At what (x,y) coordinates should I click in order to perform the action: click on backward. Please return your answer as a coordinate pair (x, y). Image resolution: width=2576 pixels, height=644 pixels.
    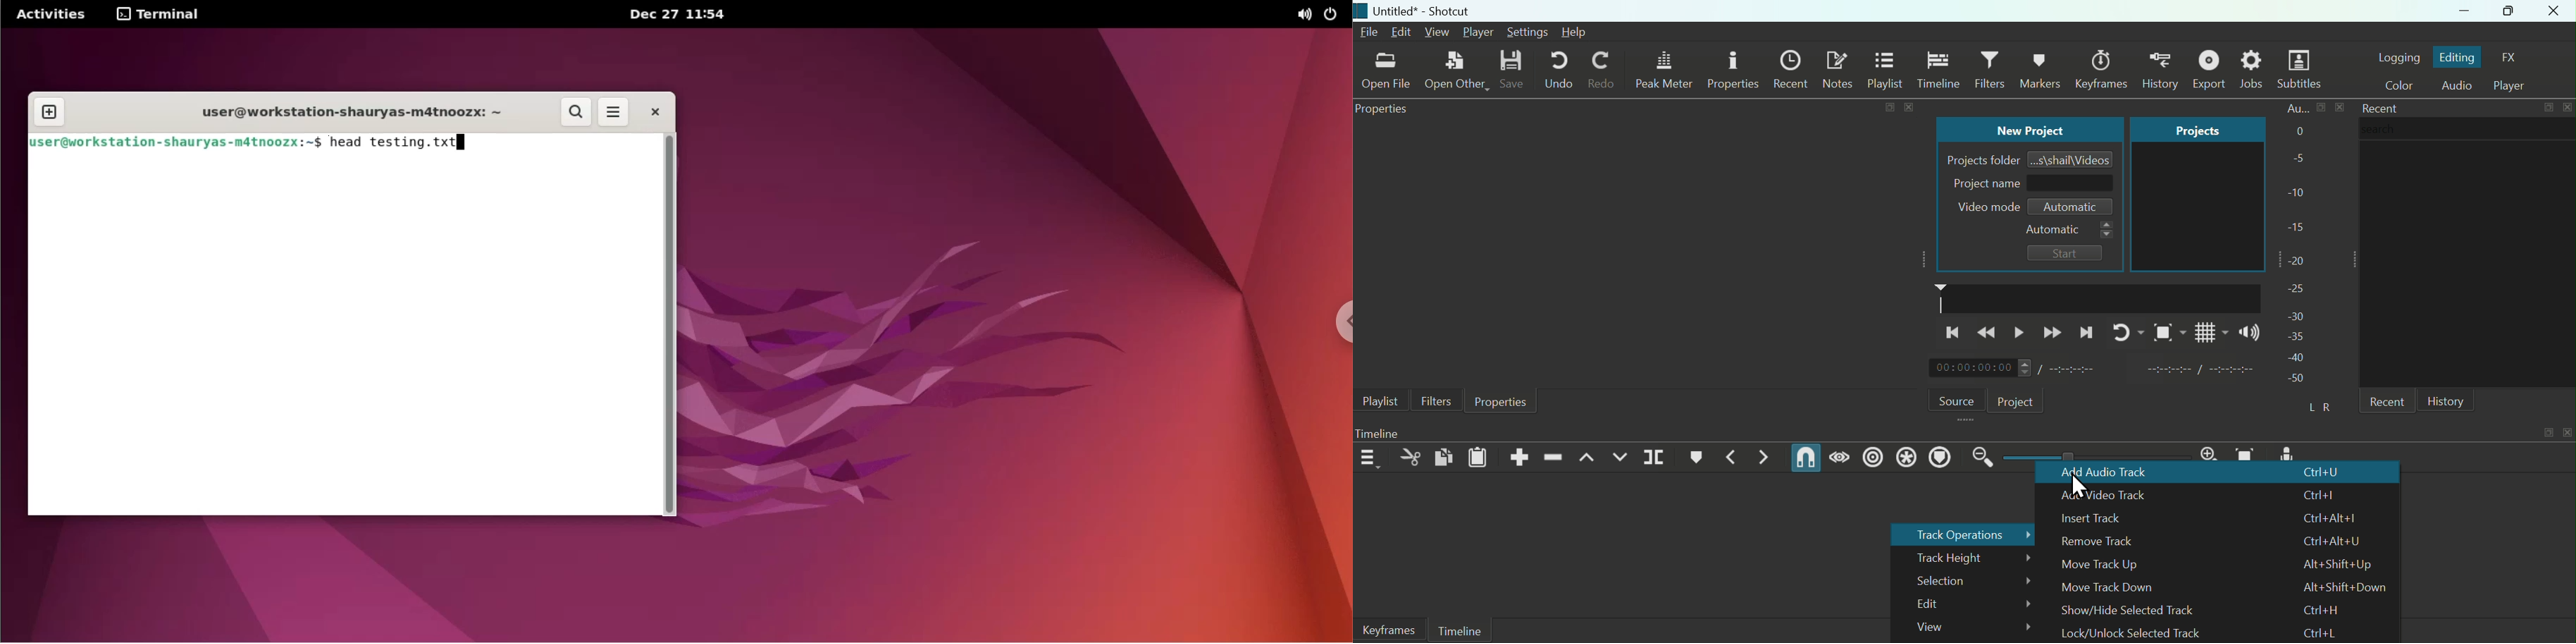
    Looking at the image, I should click on (1990, 334).